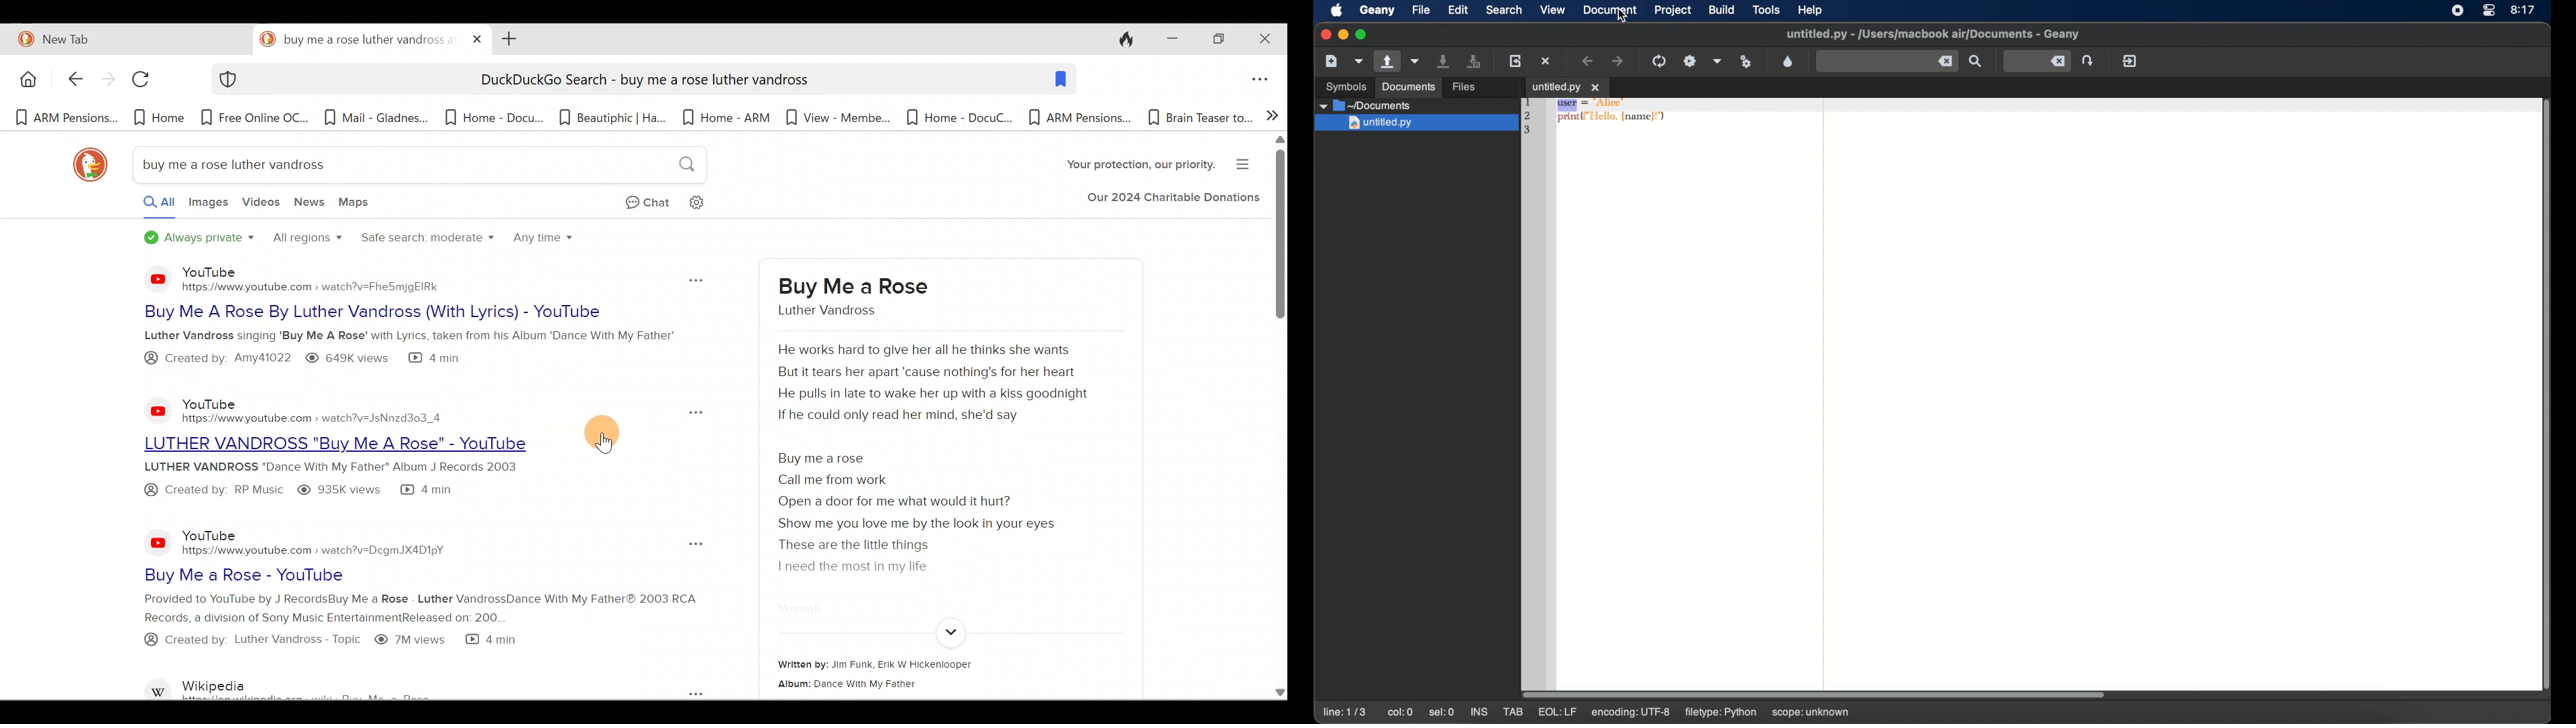 This screenshot has height=728, width=2576. Describe the element at coordinates (1343, 35) in the screenshot. I see `minimize` at that location.